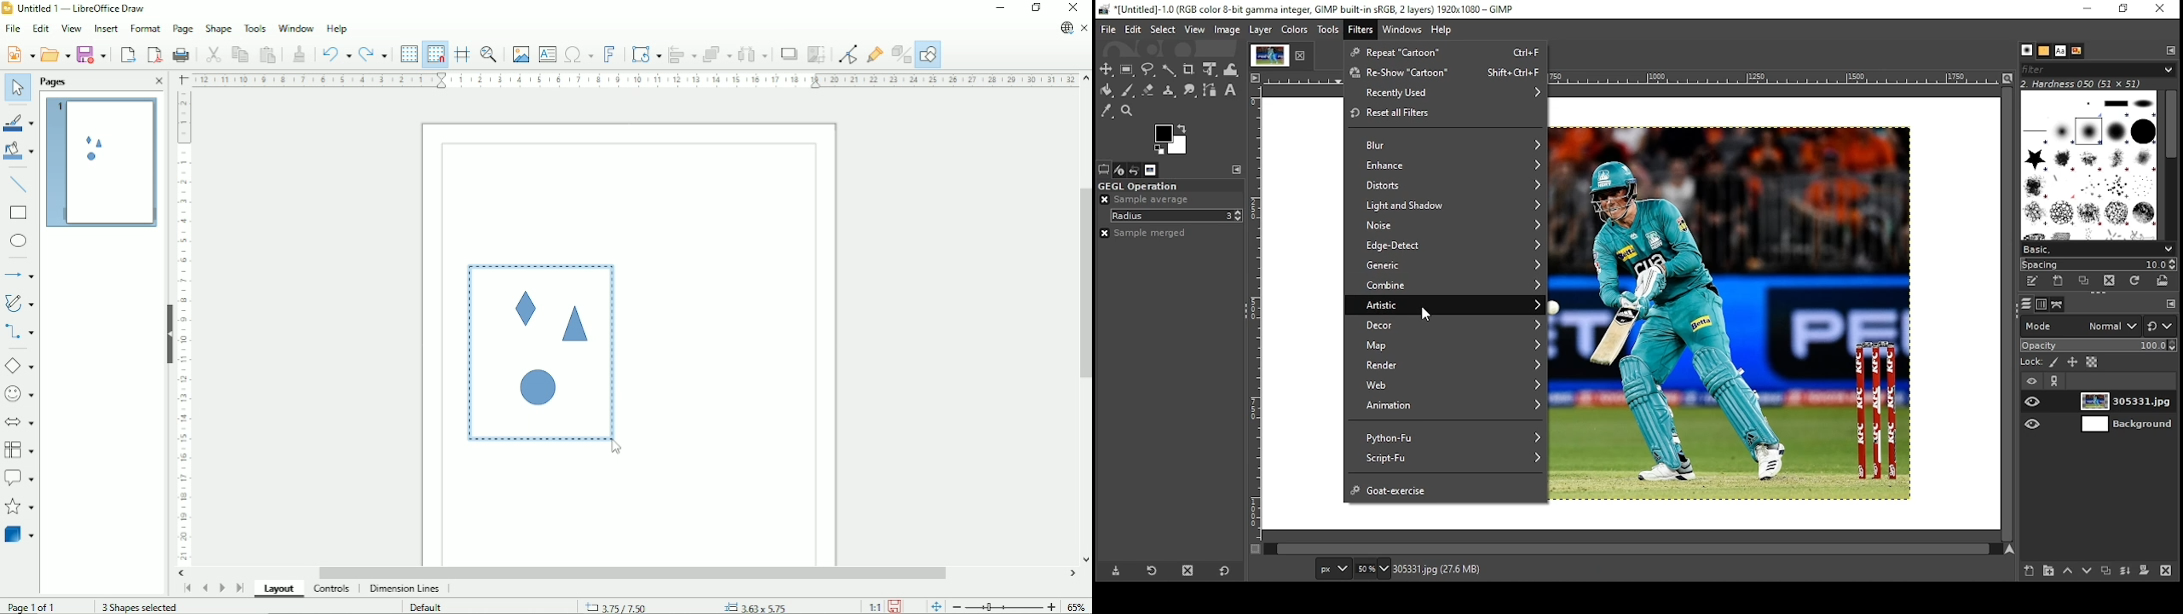 This screenshot has width=2184, height=616. What do you see at coordinates (689, 606) in the screenshot?
I see `Cursor position` at bounding box center [689, 606].